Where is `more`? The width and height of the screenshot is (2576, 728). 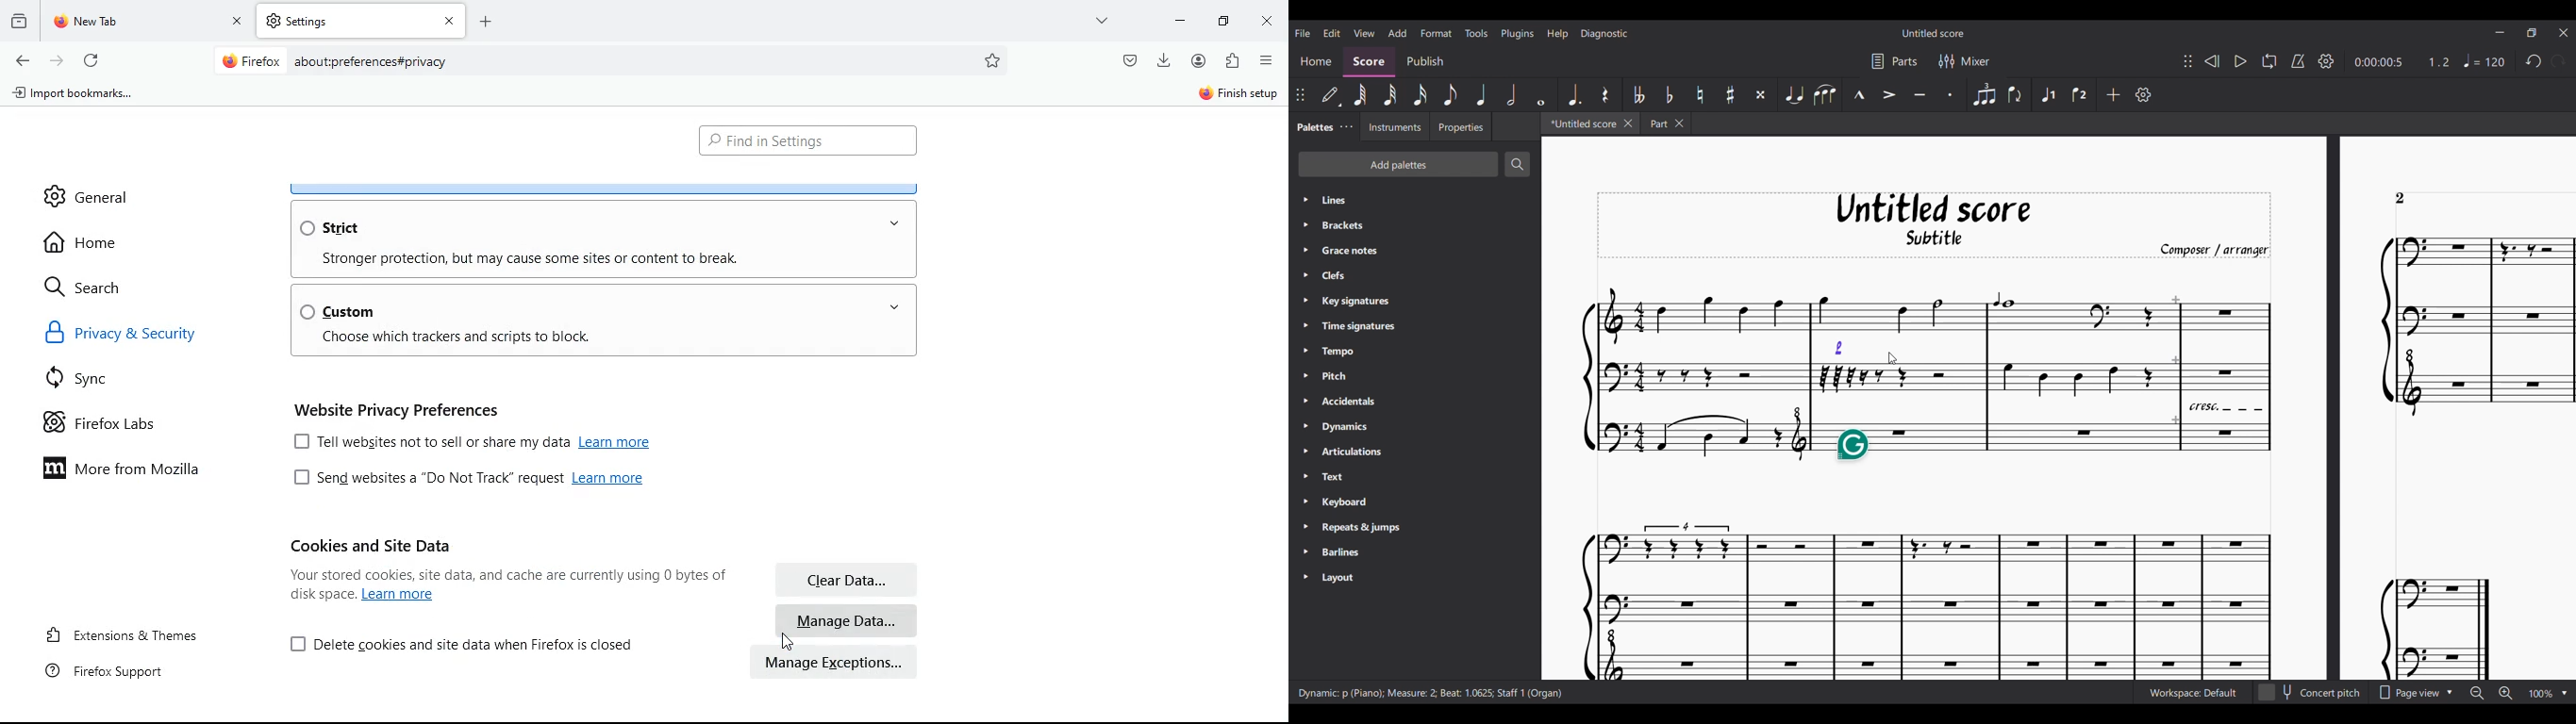
more is located at coordinates (1105, 20).